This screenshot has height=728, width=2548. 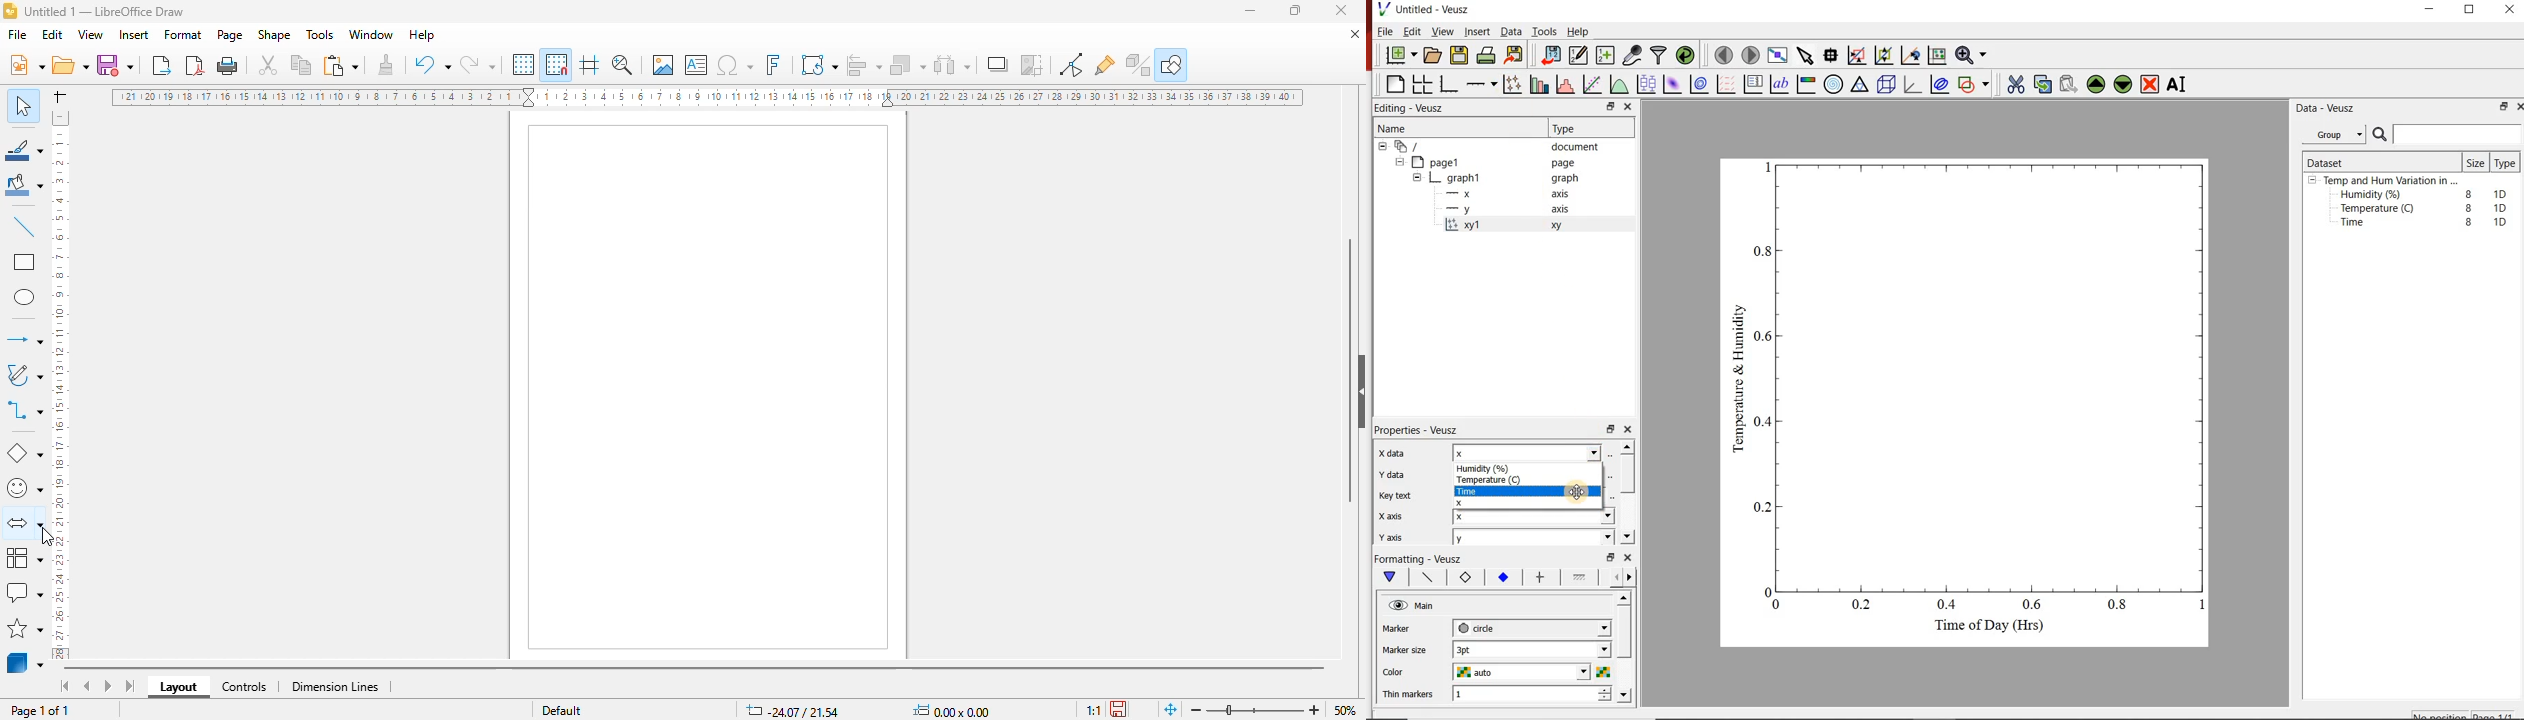 What do you see at coordinates (1478, 628) in the screenshot?
I see `circle` at bounding box center [1478, 628].